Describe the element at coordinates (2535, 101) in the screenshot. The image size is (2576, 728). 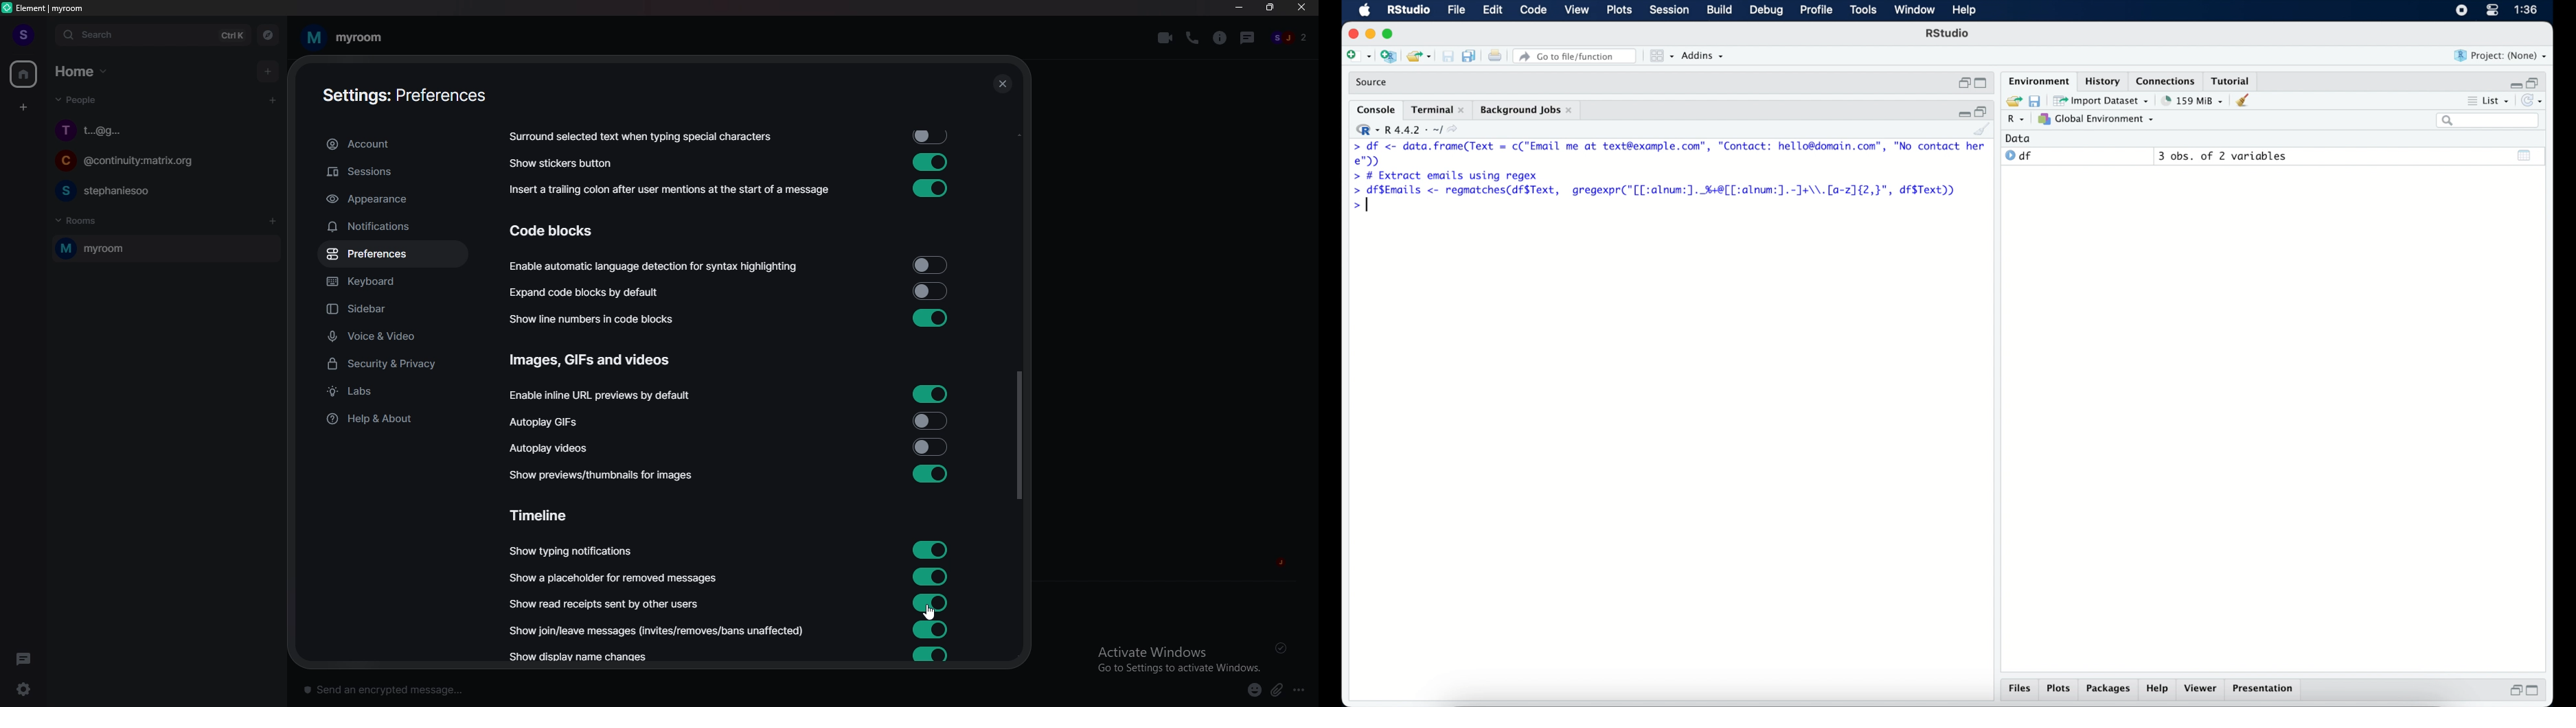
I see `refresh` at that location.